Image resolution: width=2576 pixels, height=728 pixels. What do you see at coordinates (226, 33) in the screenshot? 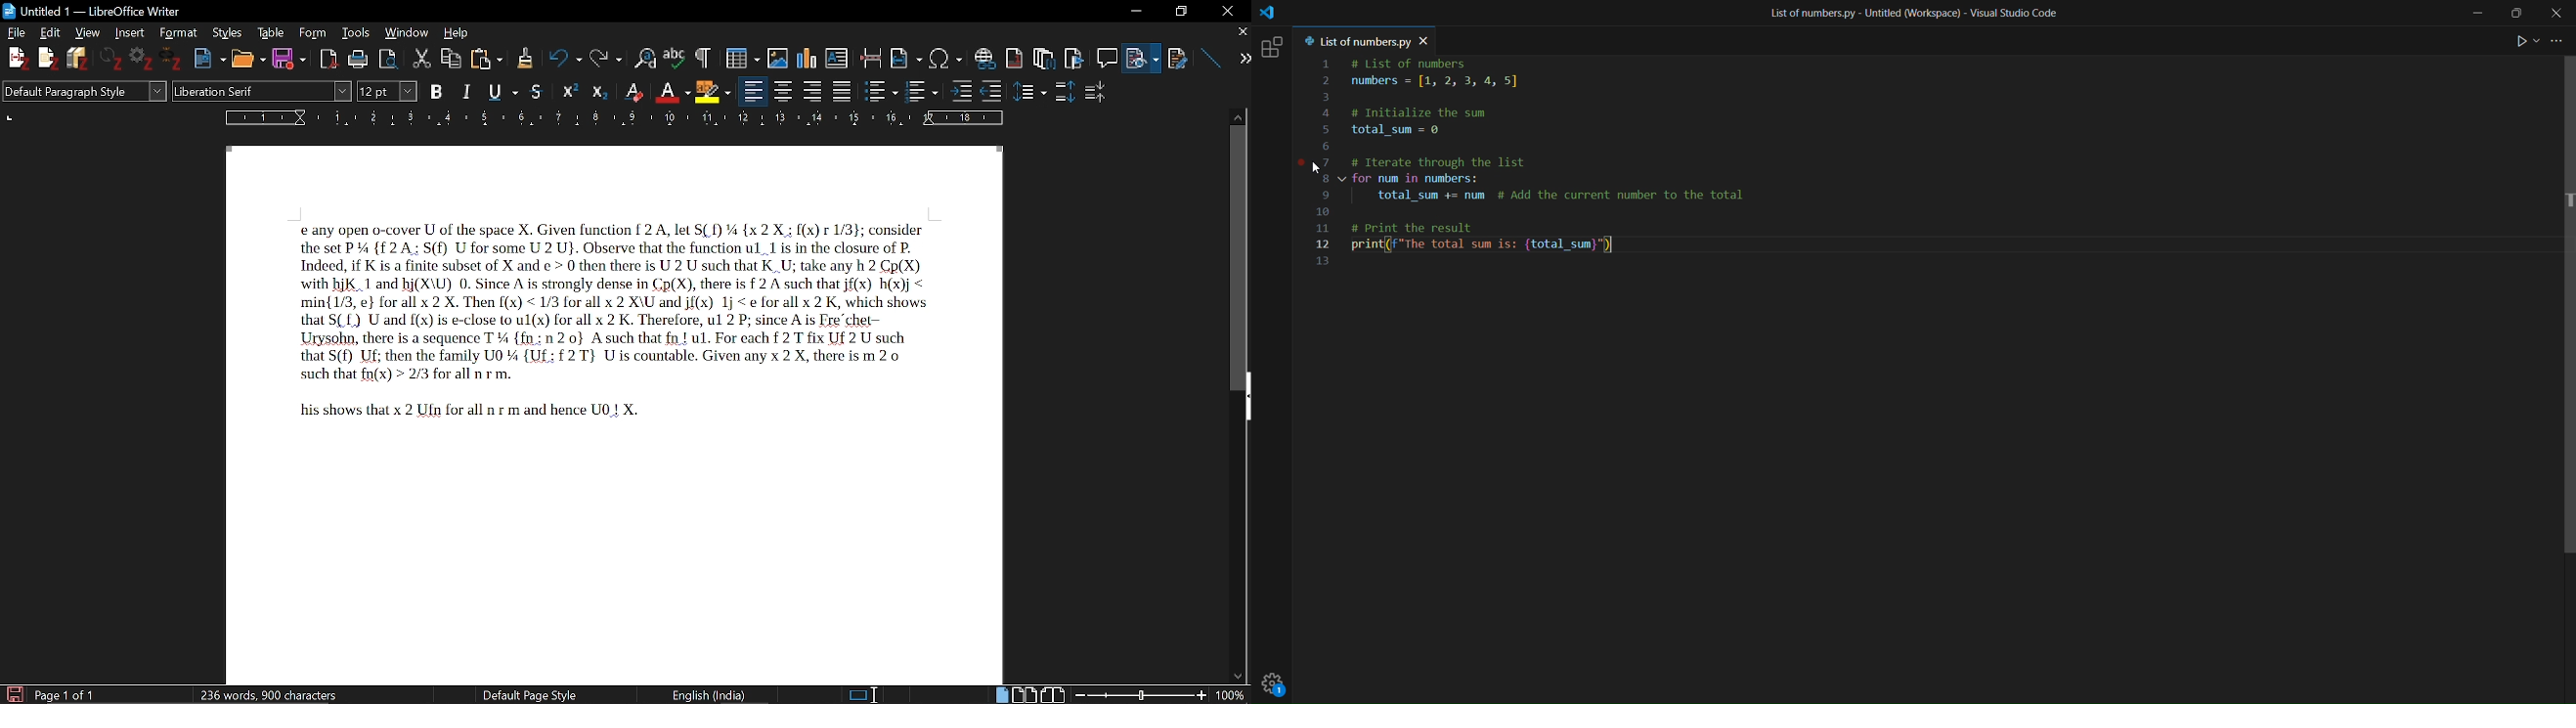
I see `Styles` at bounding box center [226, 33].